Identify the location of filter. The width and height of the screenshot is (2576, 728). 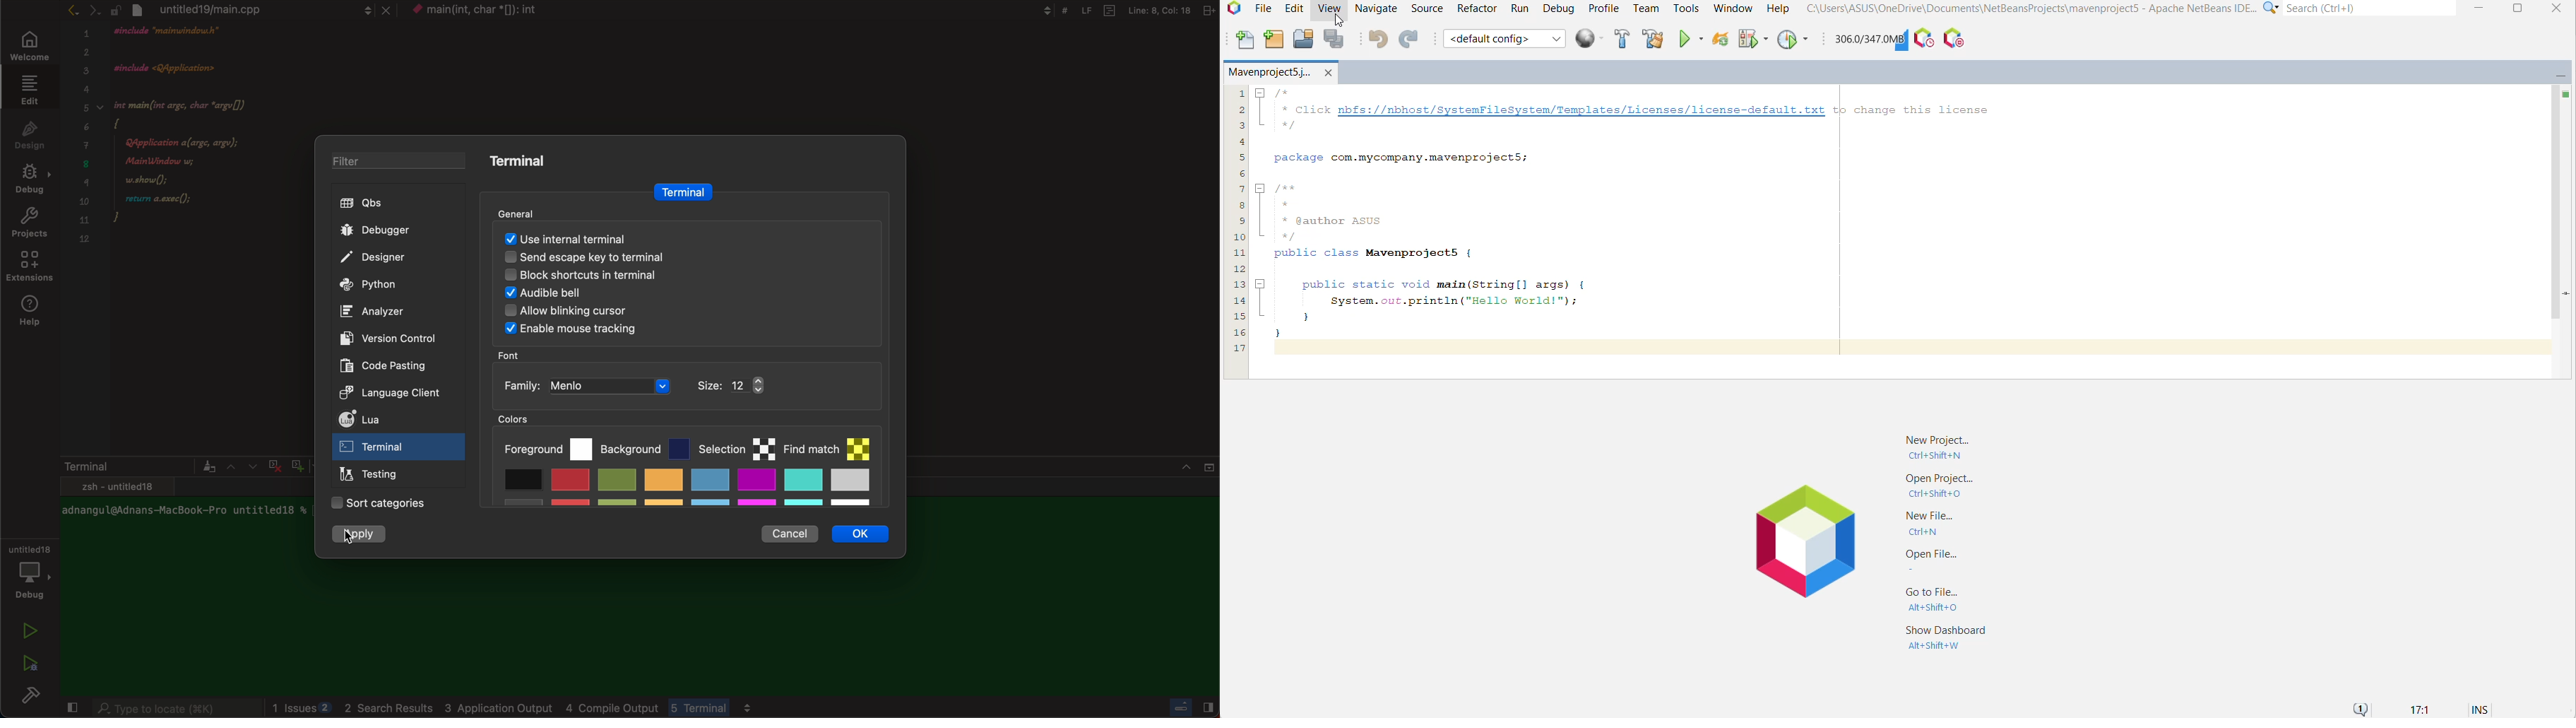
(391, 162).